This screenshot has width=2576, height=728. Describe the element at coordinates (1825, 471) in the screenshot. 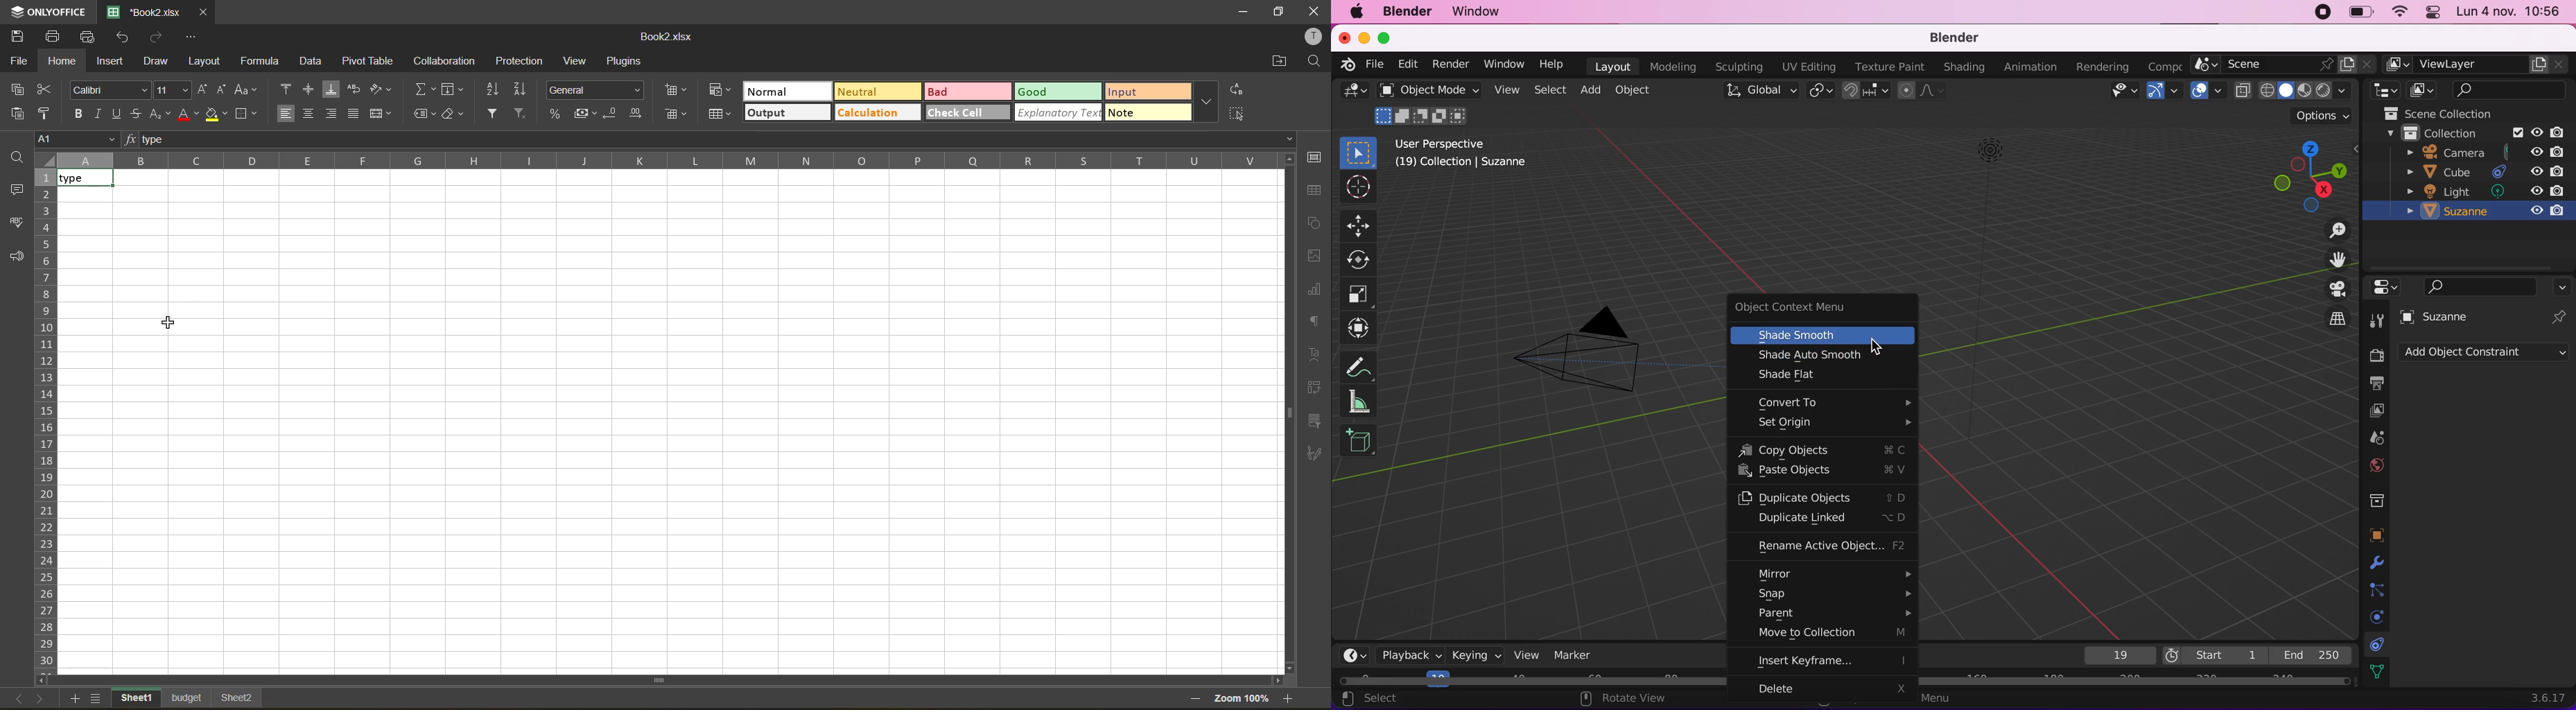

I see `paste objects` at that location.